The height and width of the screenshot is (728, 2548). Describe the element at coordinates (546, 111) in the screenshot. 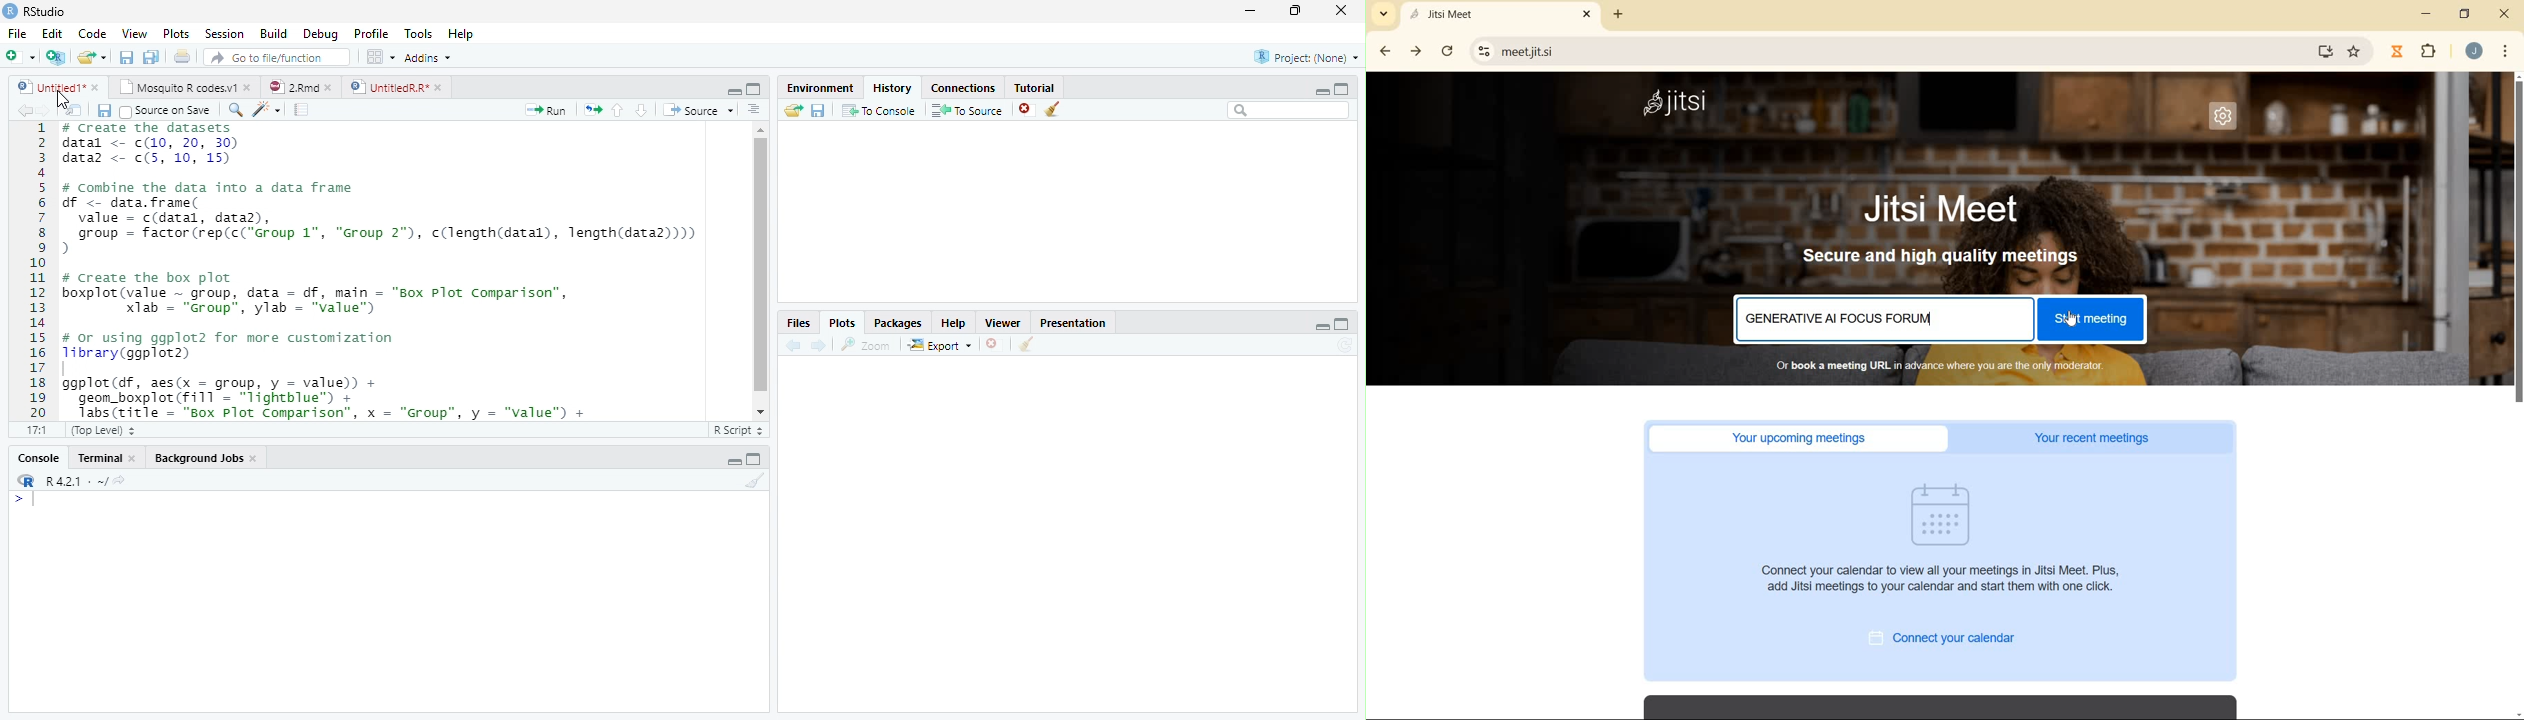

I see `Run` at that location.